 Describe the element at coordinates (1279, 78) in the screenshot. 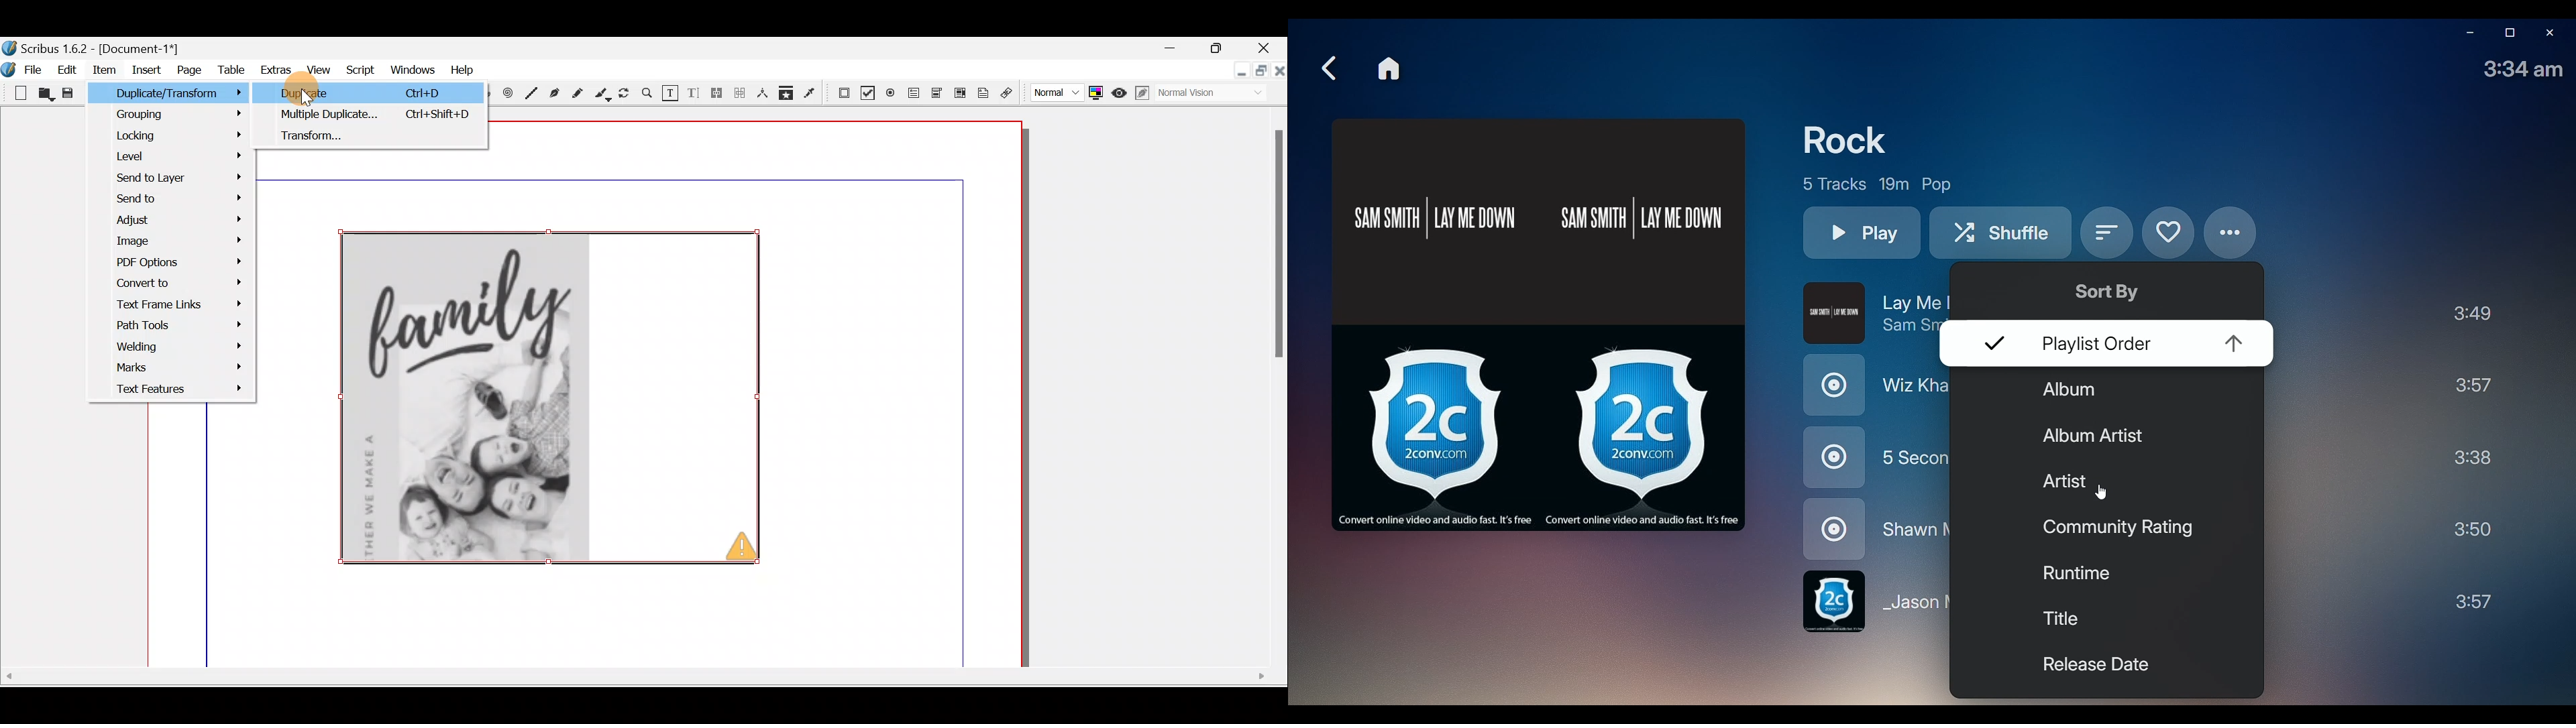

I see `Close` at that location.